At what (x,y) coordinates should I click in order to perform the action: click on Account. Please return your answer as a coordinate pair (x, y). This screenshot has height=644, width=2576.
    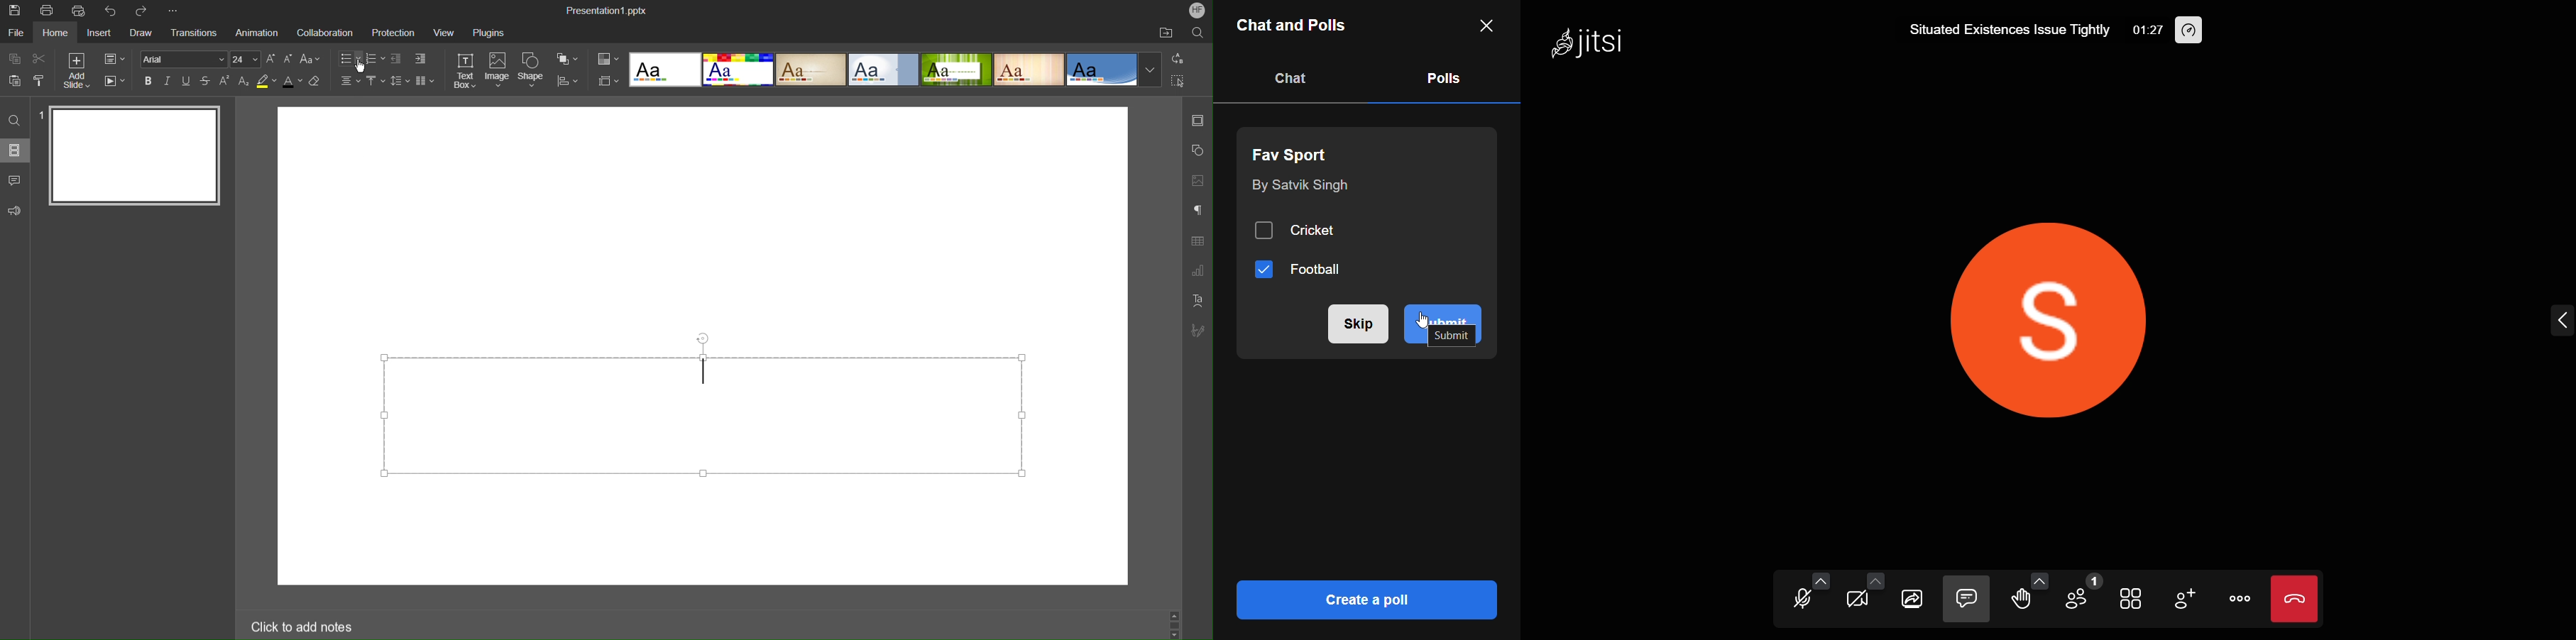
    Looking at the image, I should click on (1198, 11).